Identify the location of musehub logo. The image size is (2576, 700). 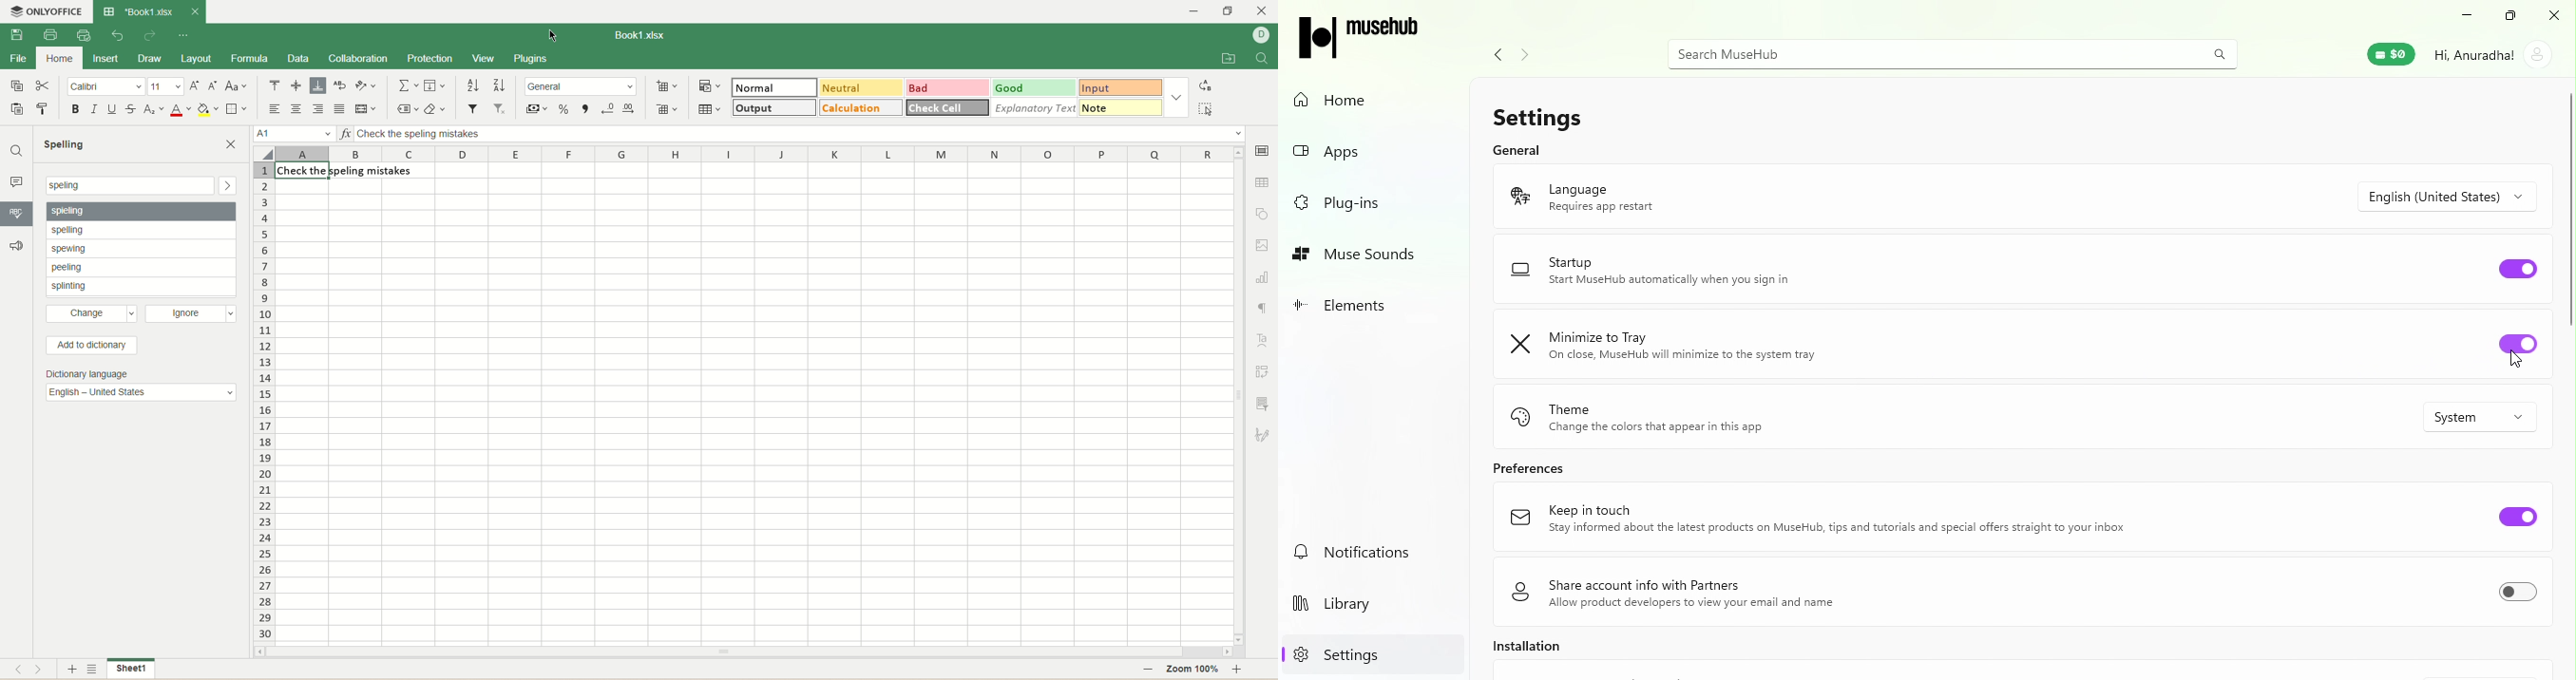
(1379, 34).